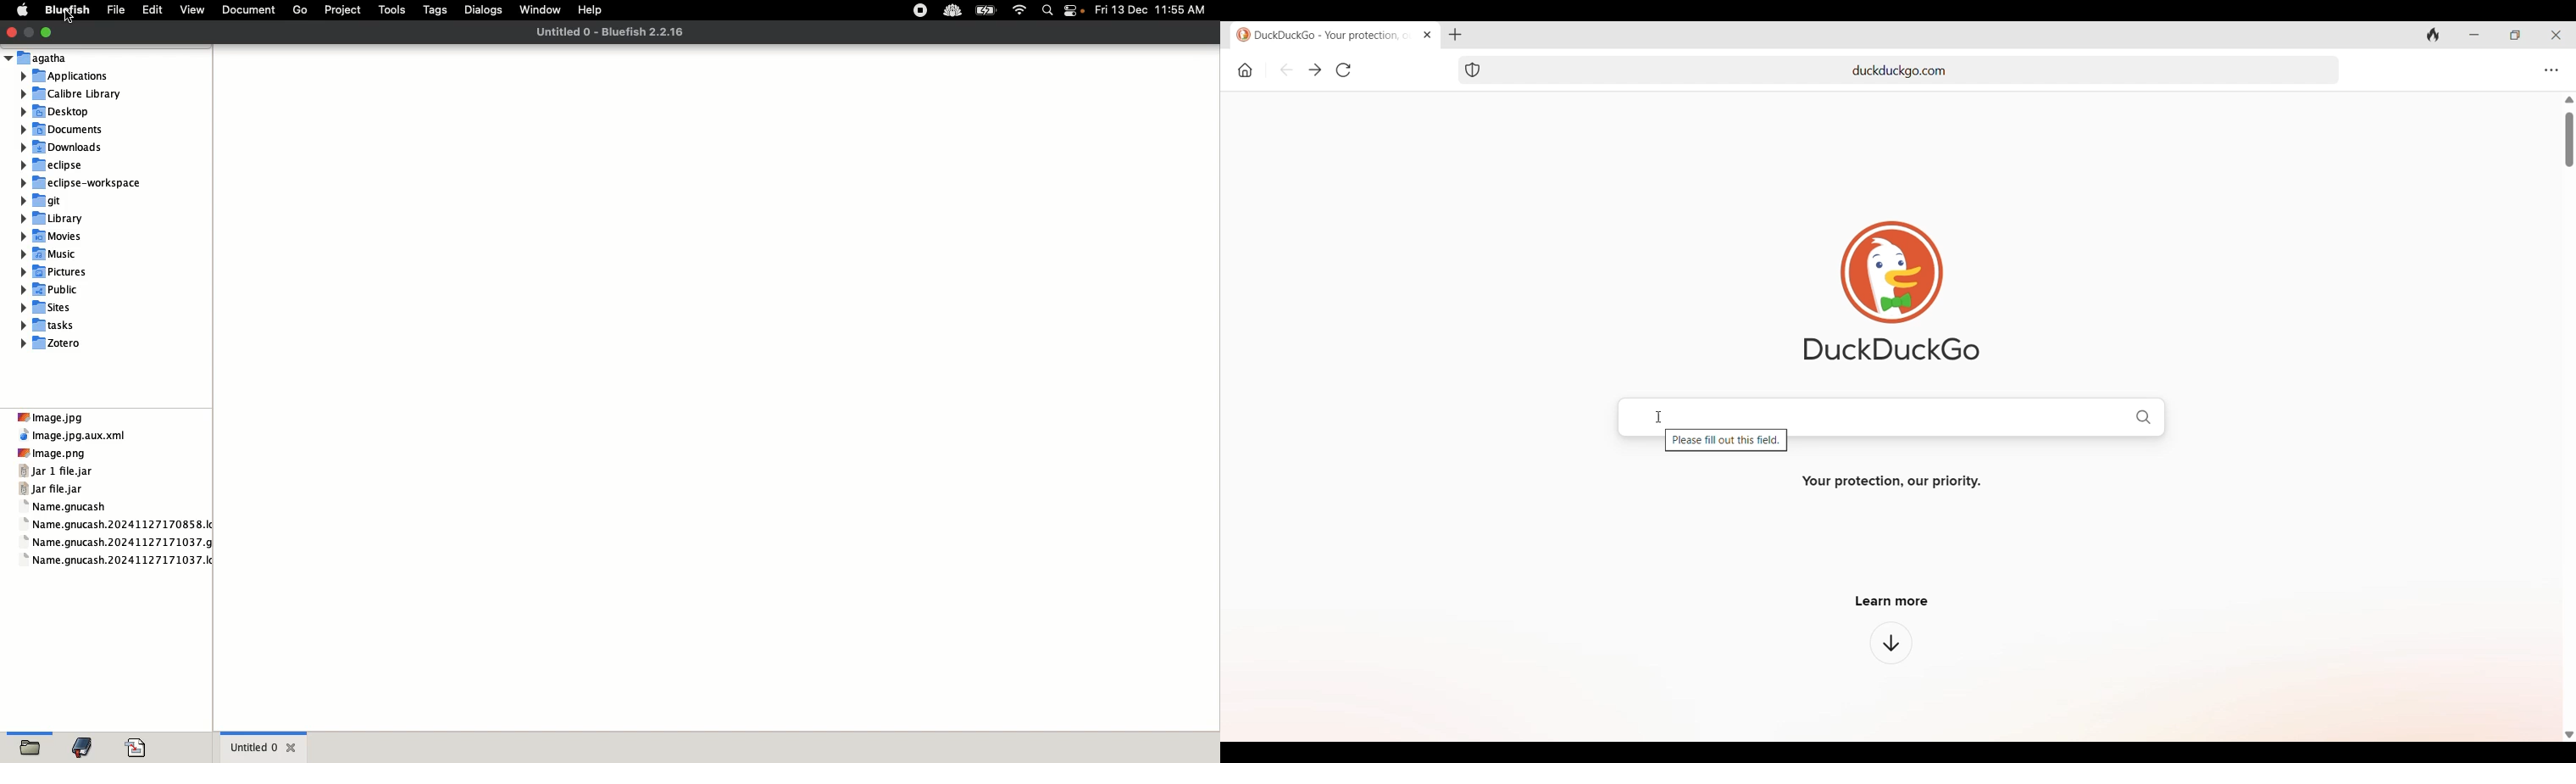  What do you see at coordinates (58, 165) in the screenshot?
I see `eclipse` at bounding box center [58, 165].